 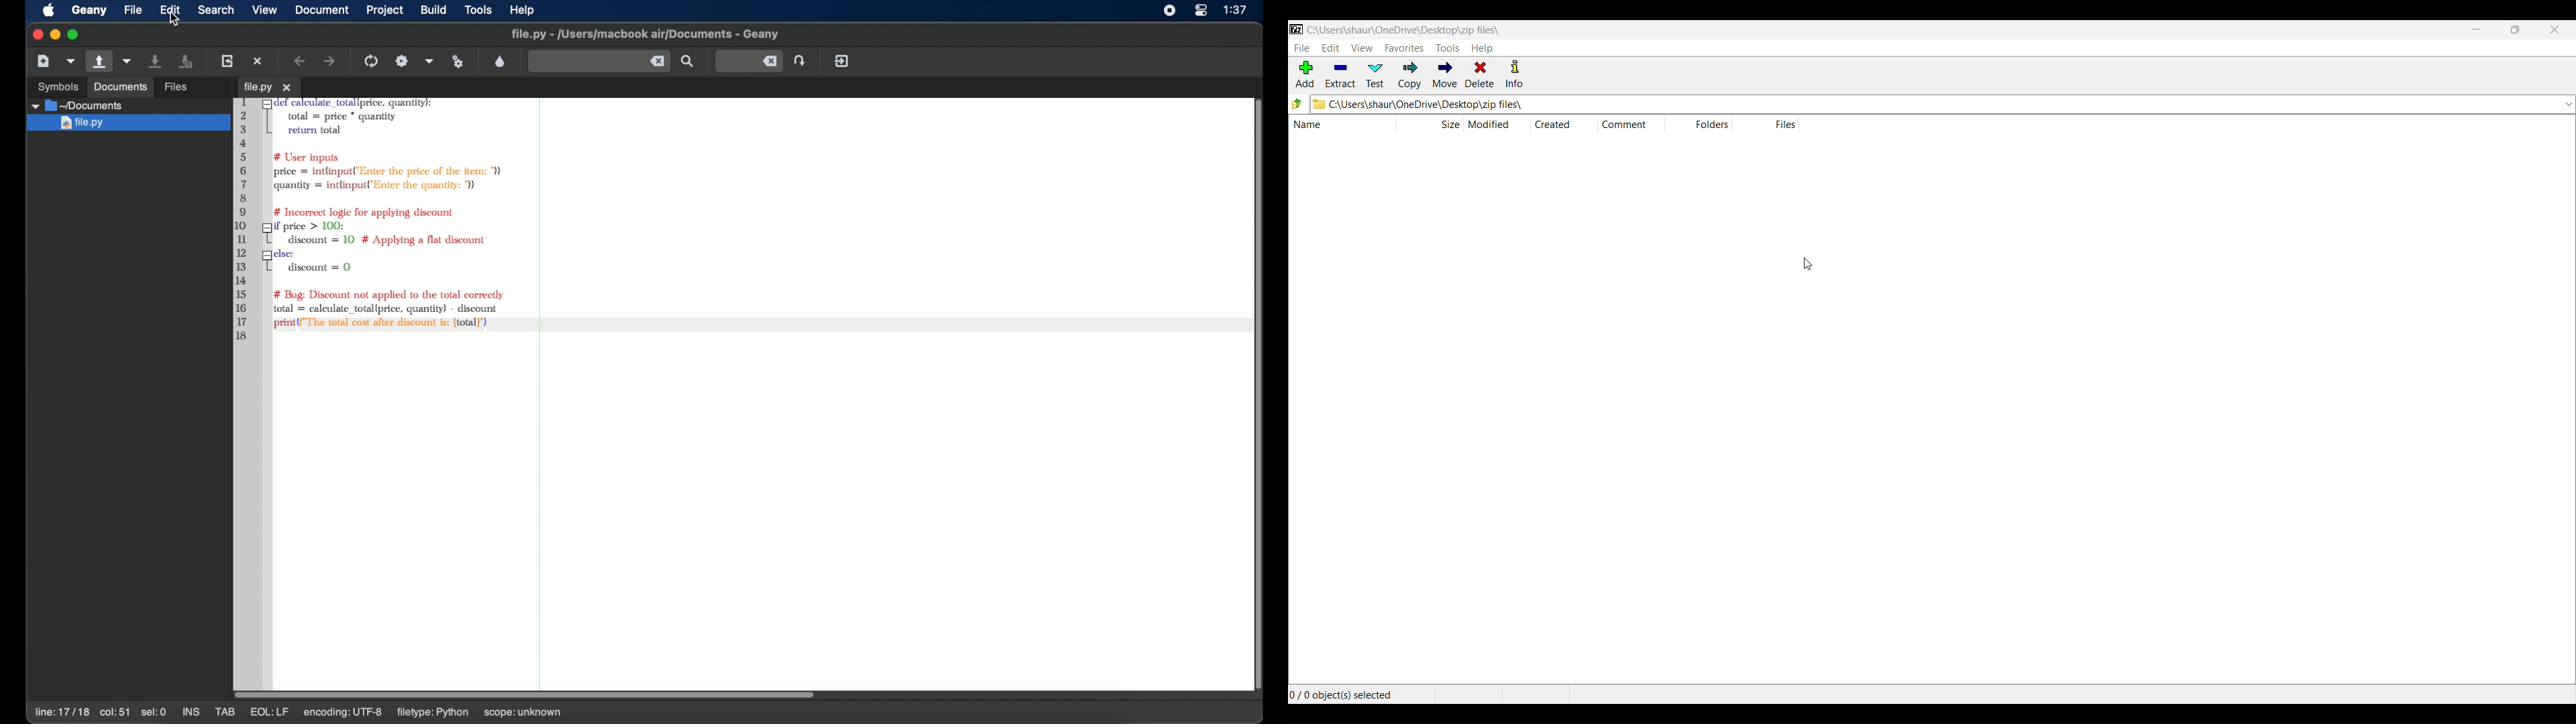 I want to click on line 17/17, so click(x=61, y=712).